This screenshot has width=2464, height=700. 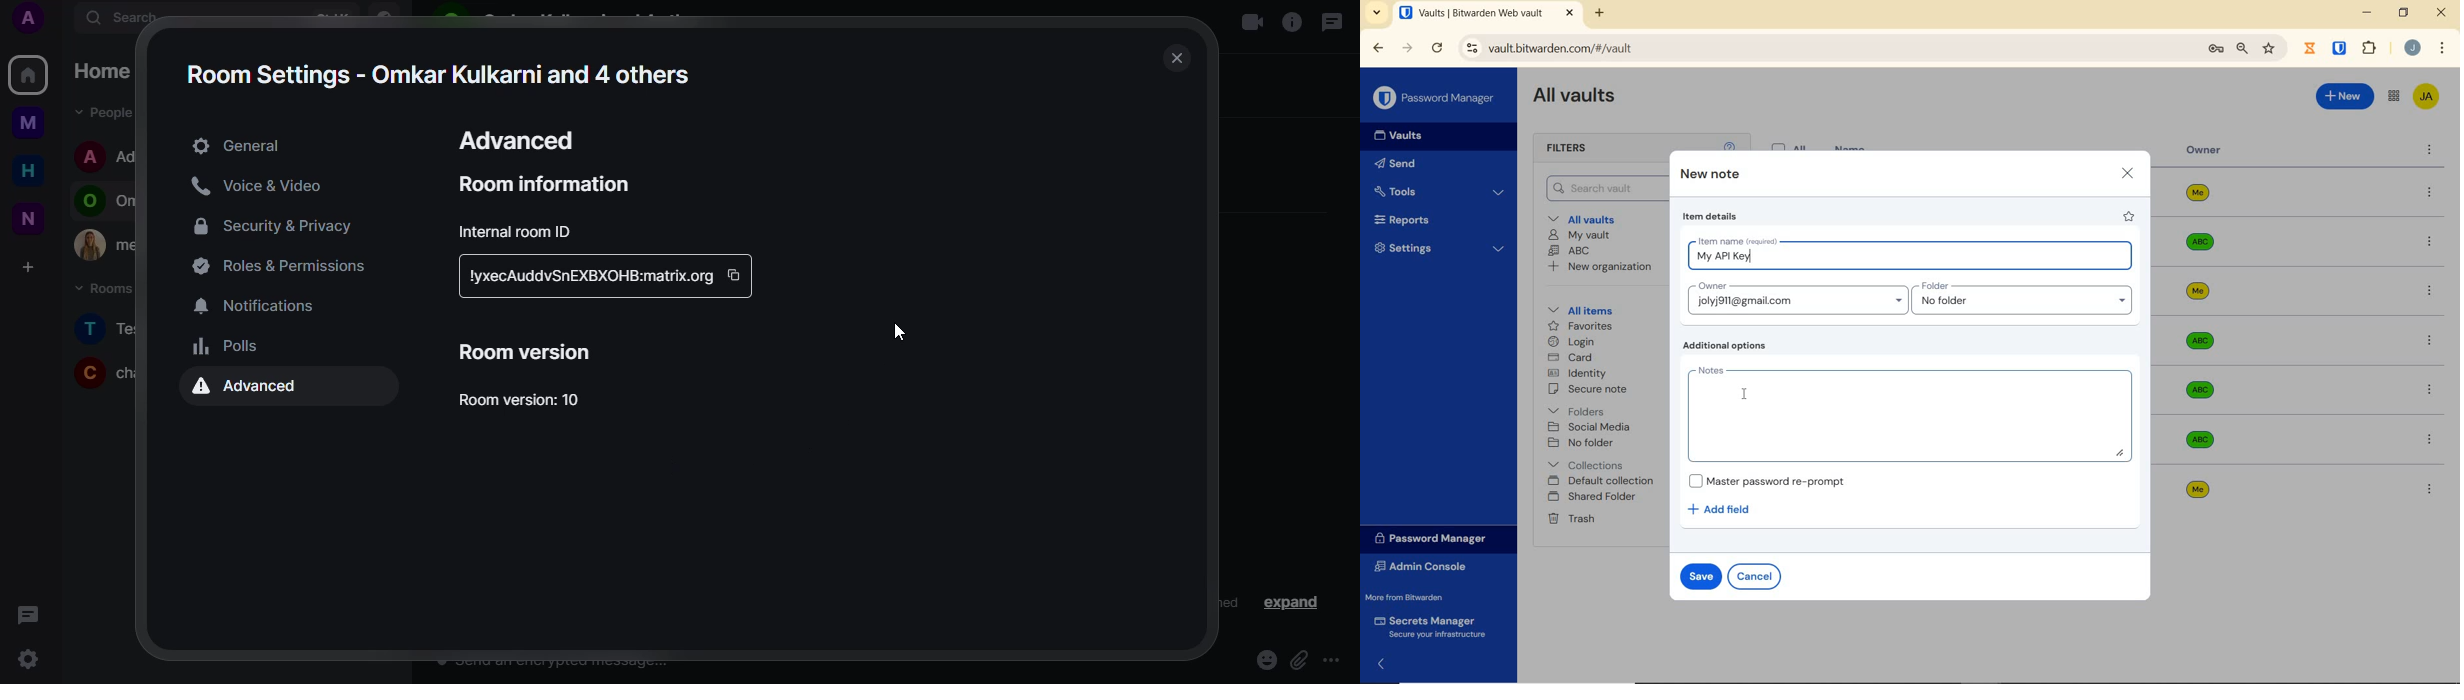 What do you see at coordinates (1574, 520) in the screenshot?
I see `Trash` at bounding box center [1574, 520].